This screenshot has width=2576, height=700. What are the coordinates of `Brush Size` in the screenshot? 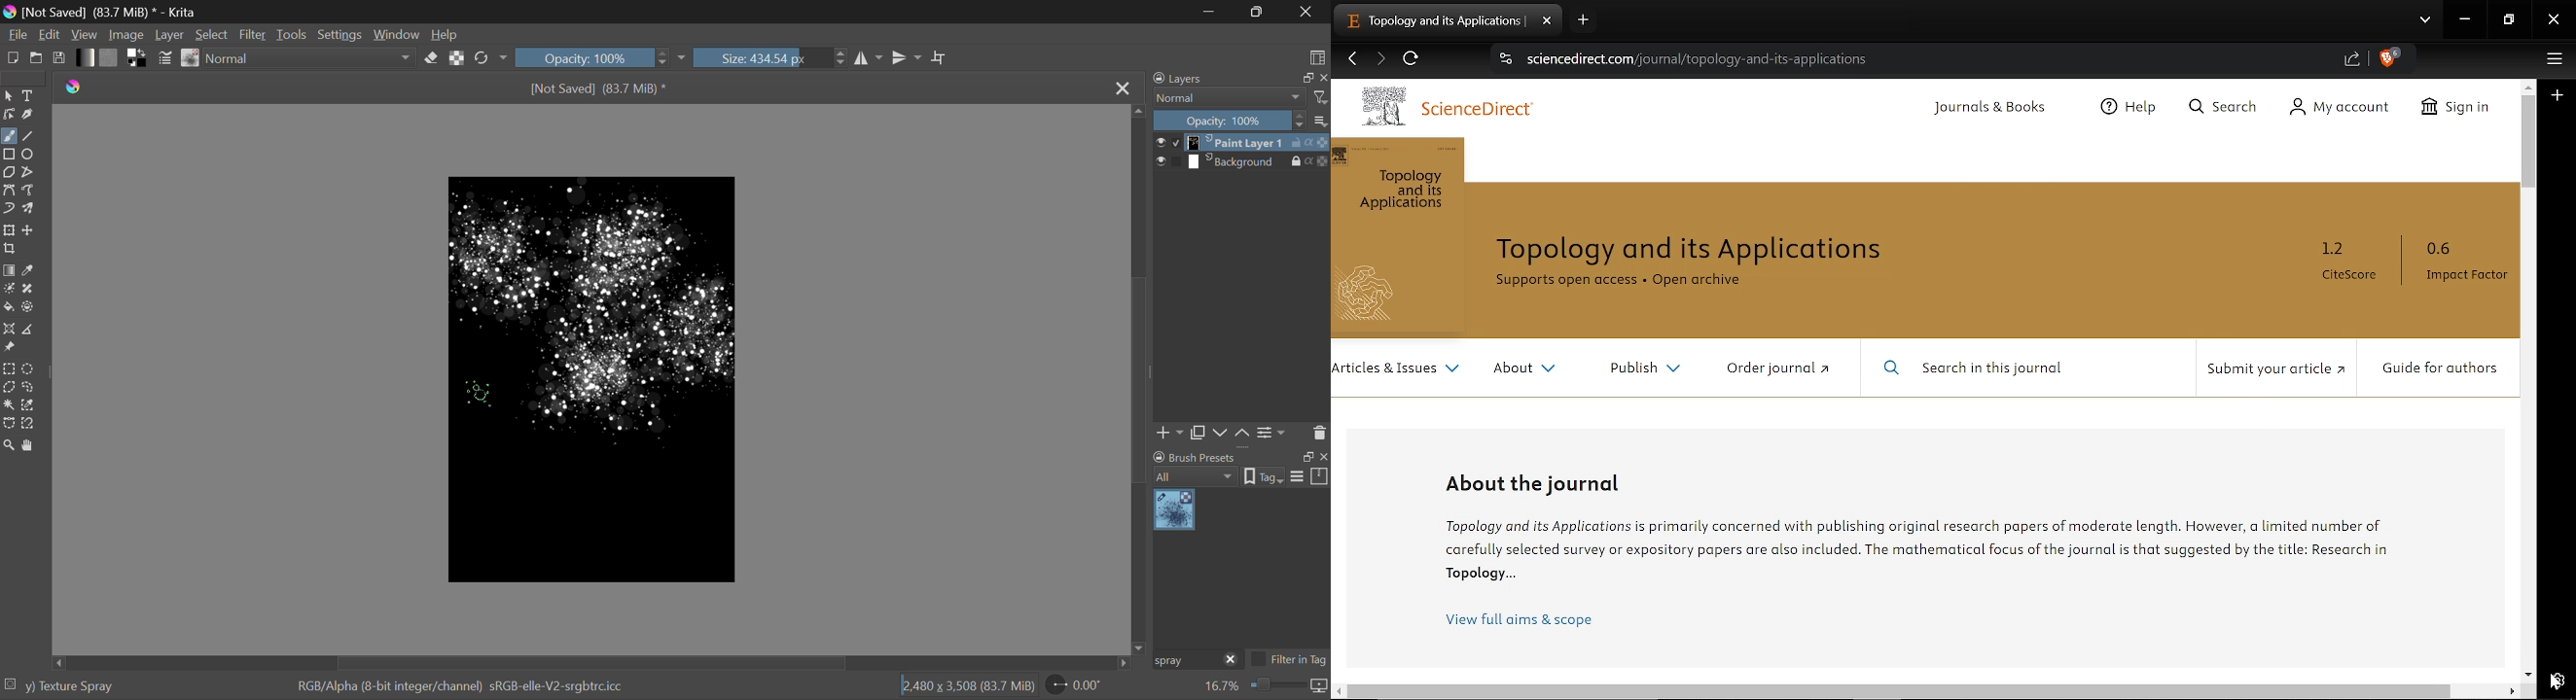 It's located at (770, 58).